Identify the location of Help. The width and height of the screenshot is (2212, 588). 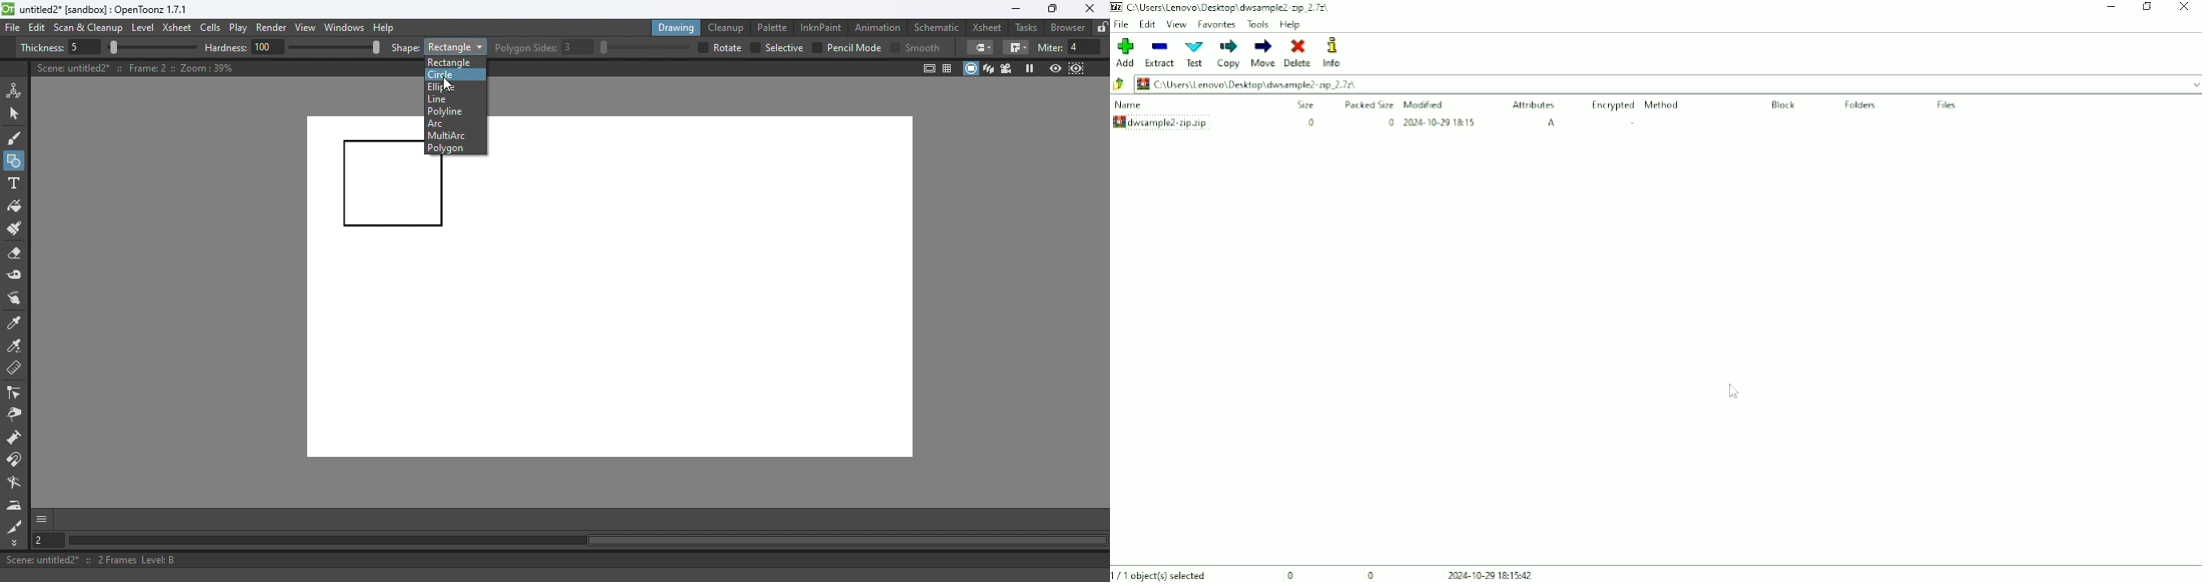
(1291, 24).